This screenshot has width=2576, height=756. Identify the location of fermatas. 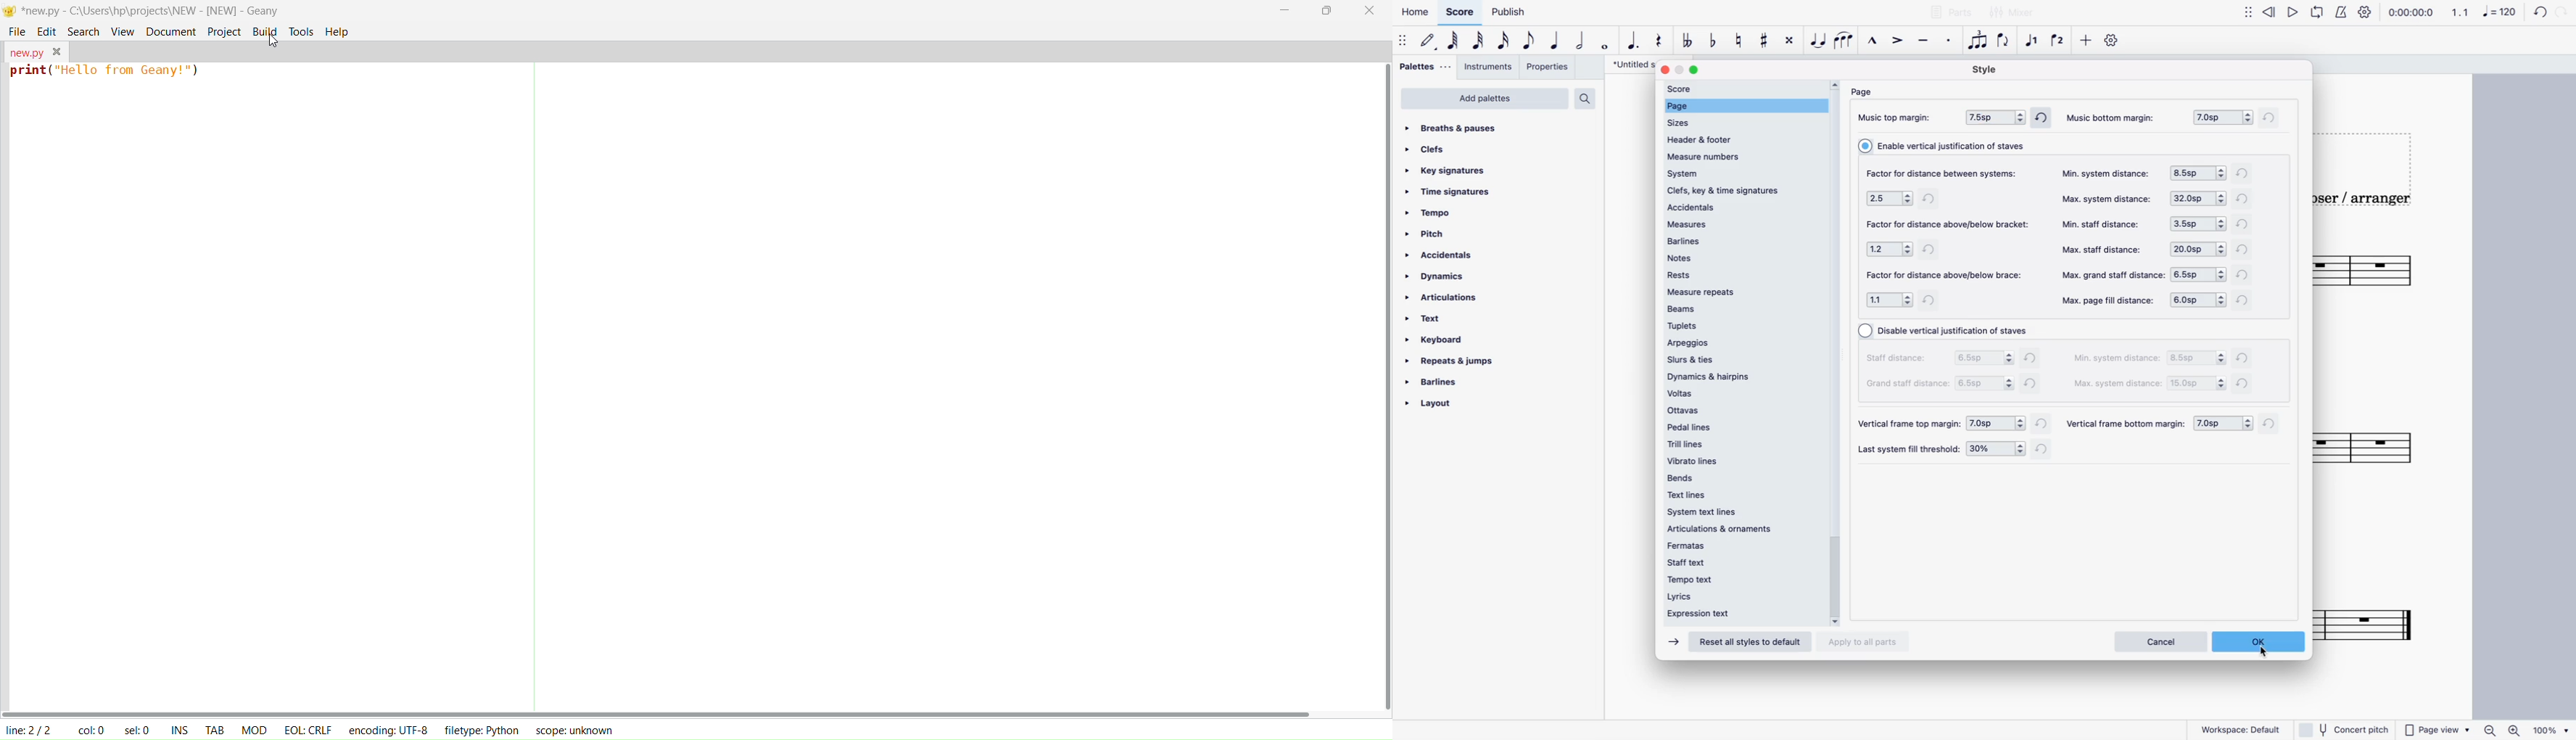
(1732, 545).